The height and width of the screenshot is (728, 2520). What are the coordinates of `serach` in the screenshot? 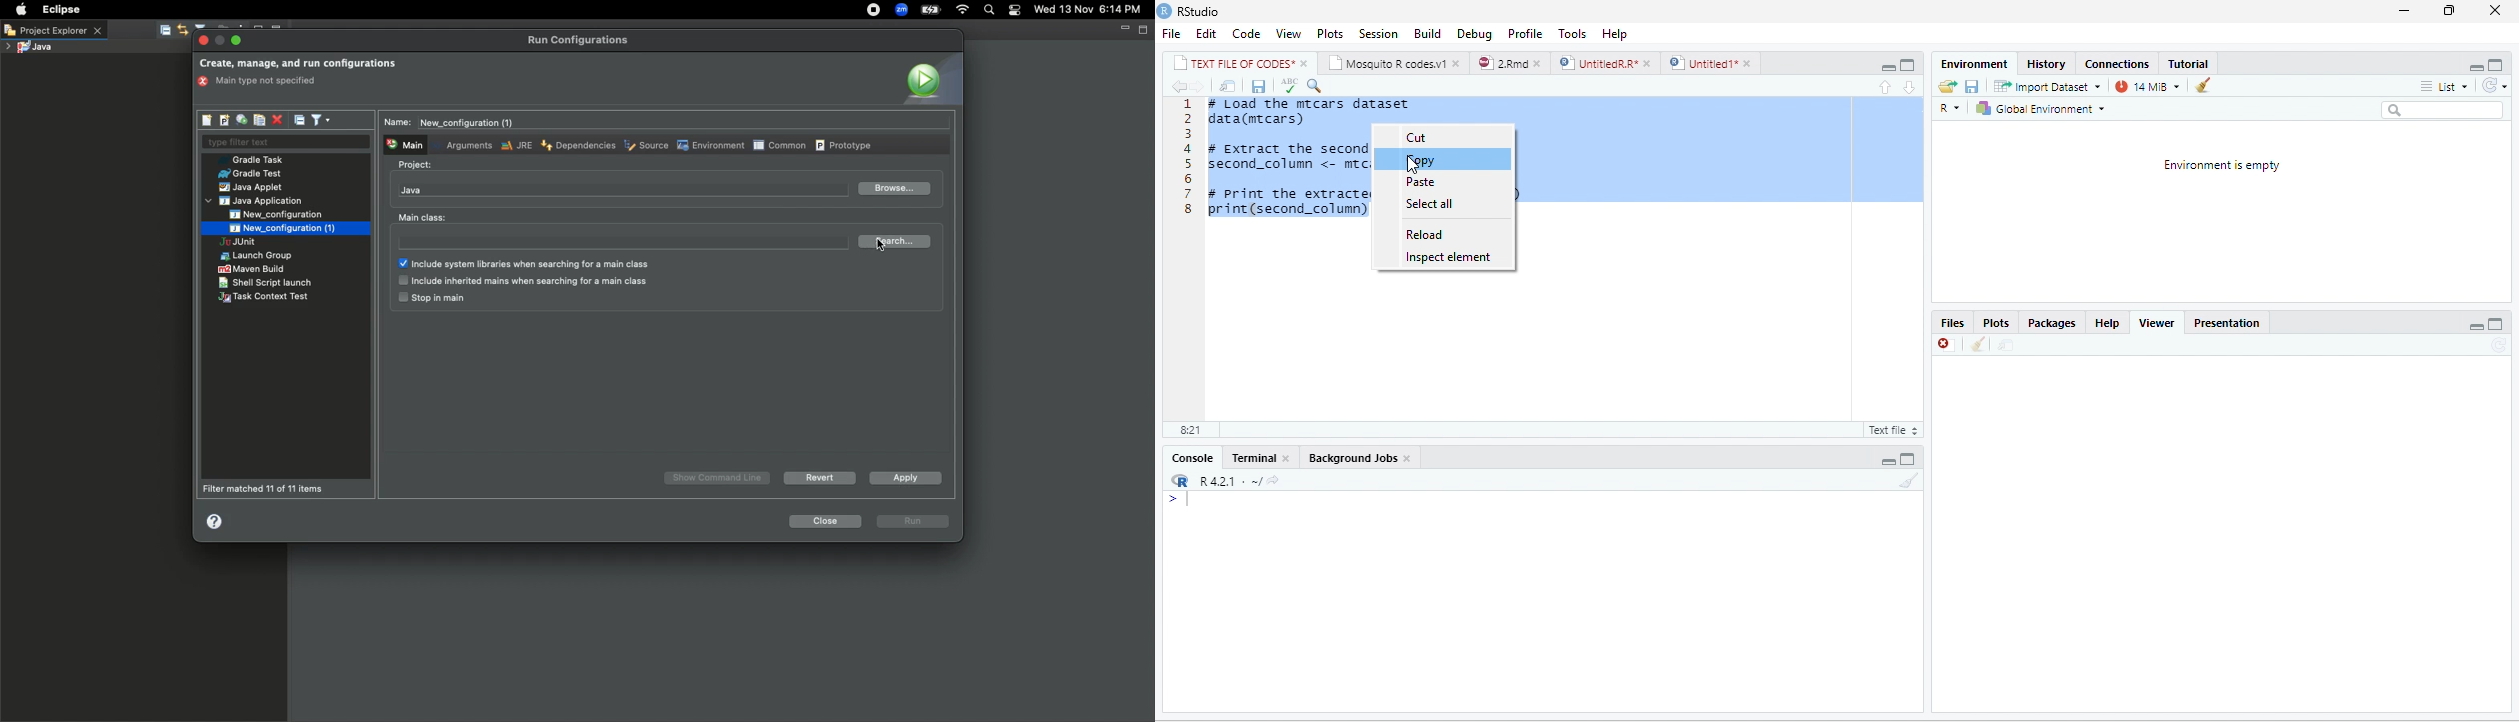 It's located at (1318, 85).